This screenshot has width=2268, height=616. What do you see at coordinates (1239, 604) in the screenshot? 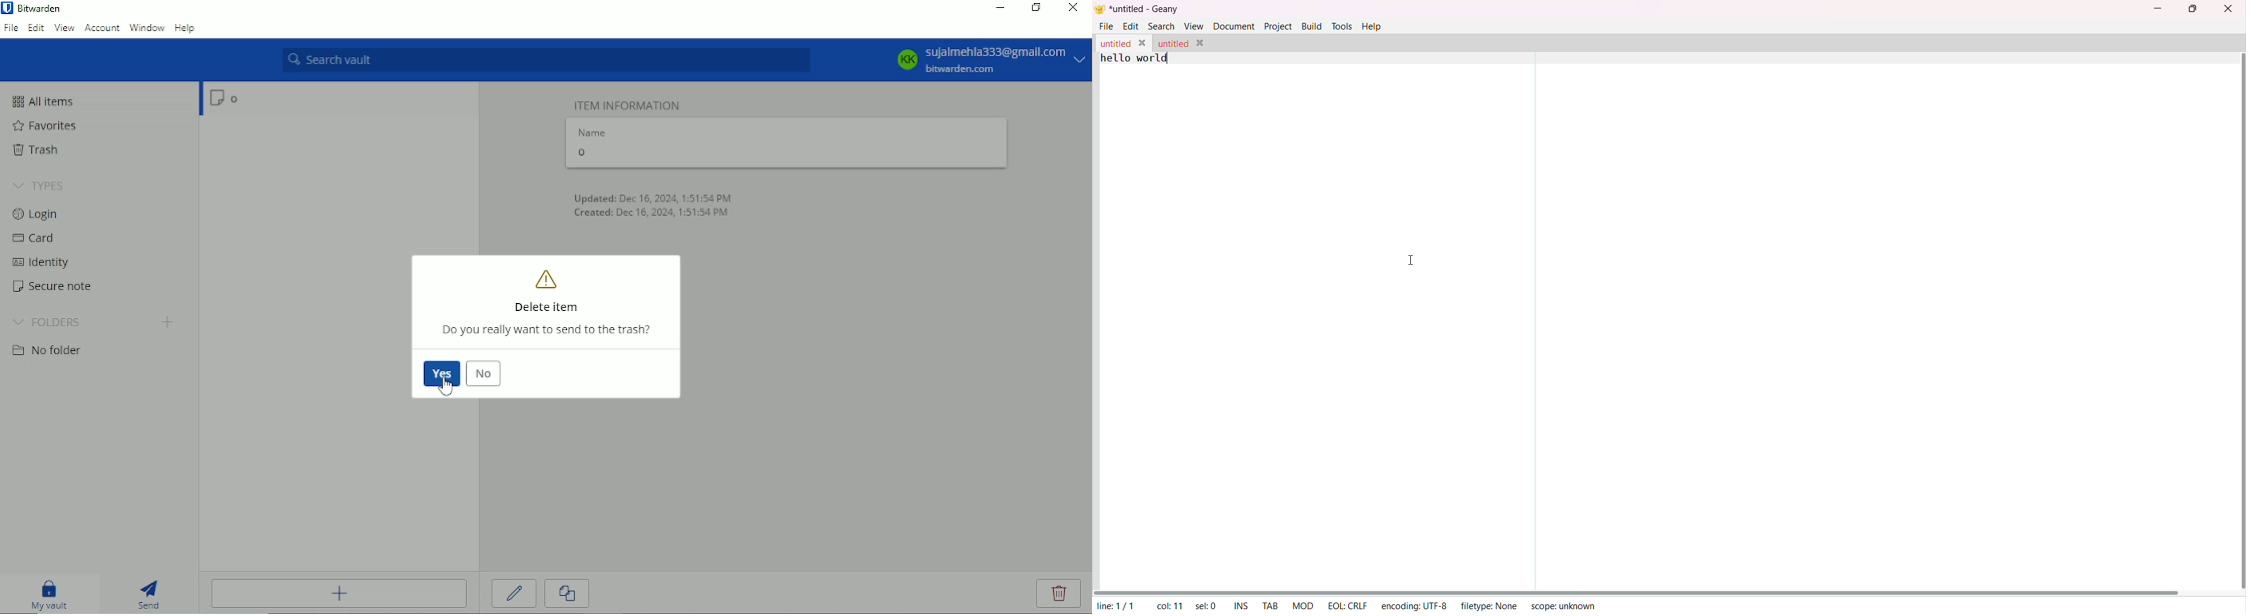
I see `INS` at bounding box center [1239, 604].